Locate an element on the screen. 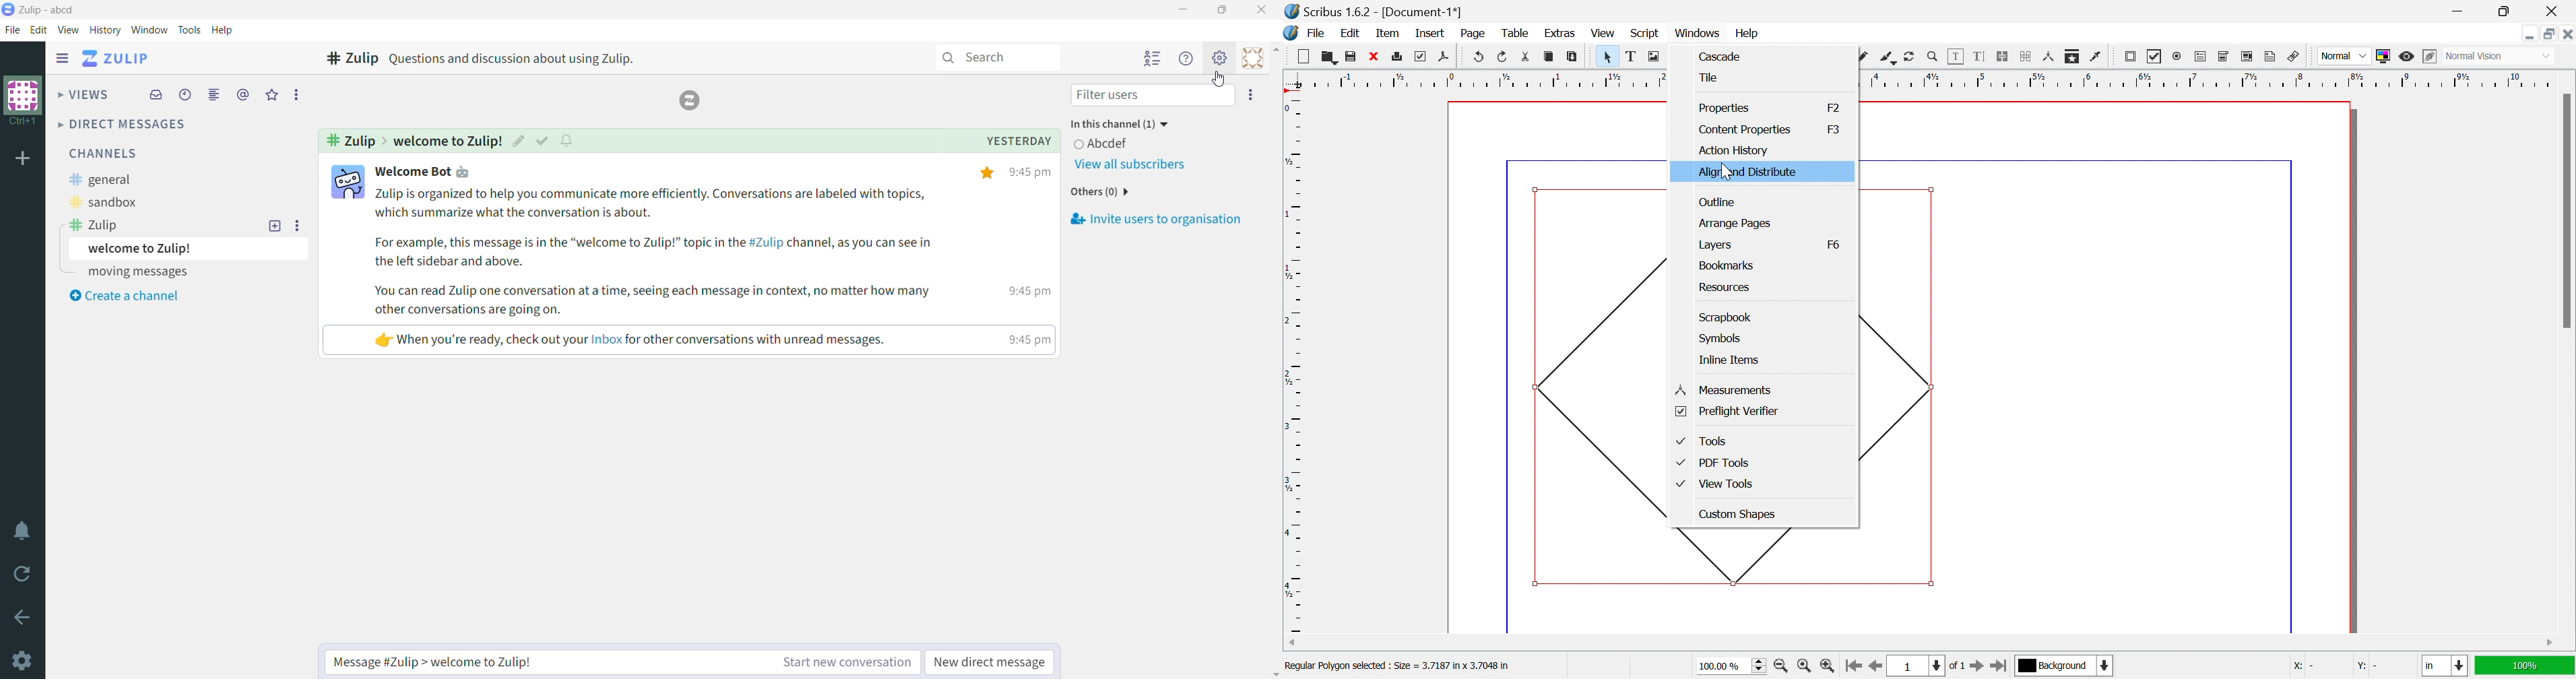  Item is located at coordinates (1388, 32).